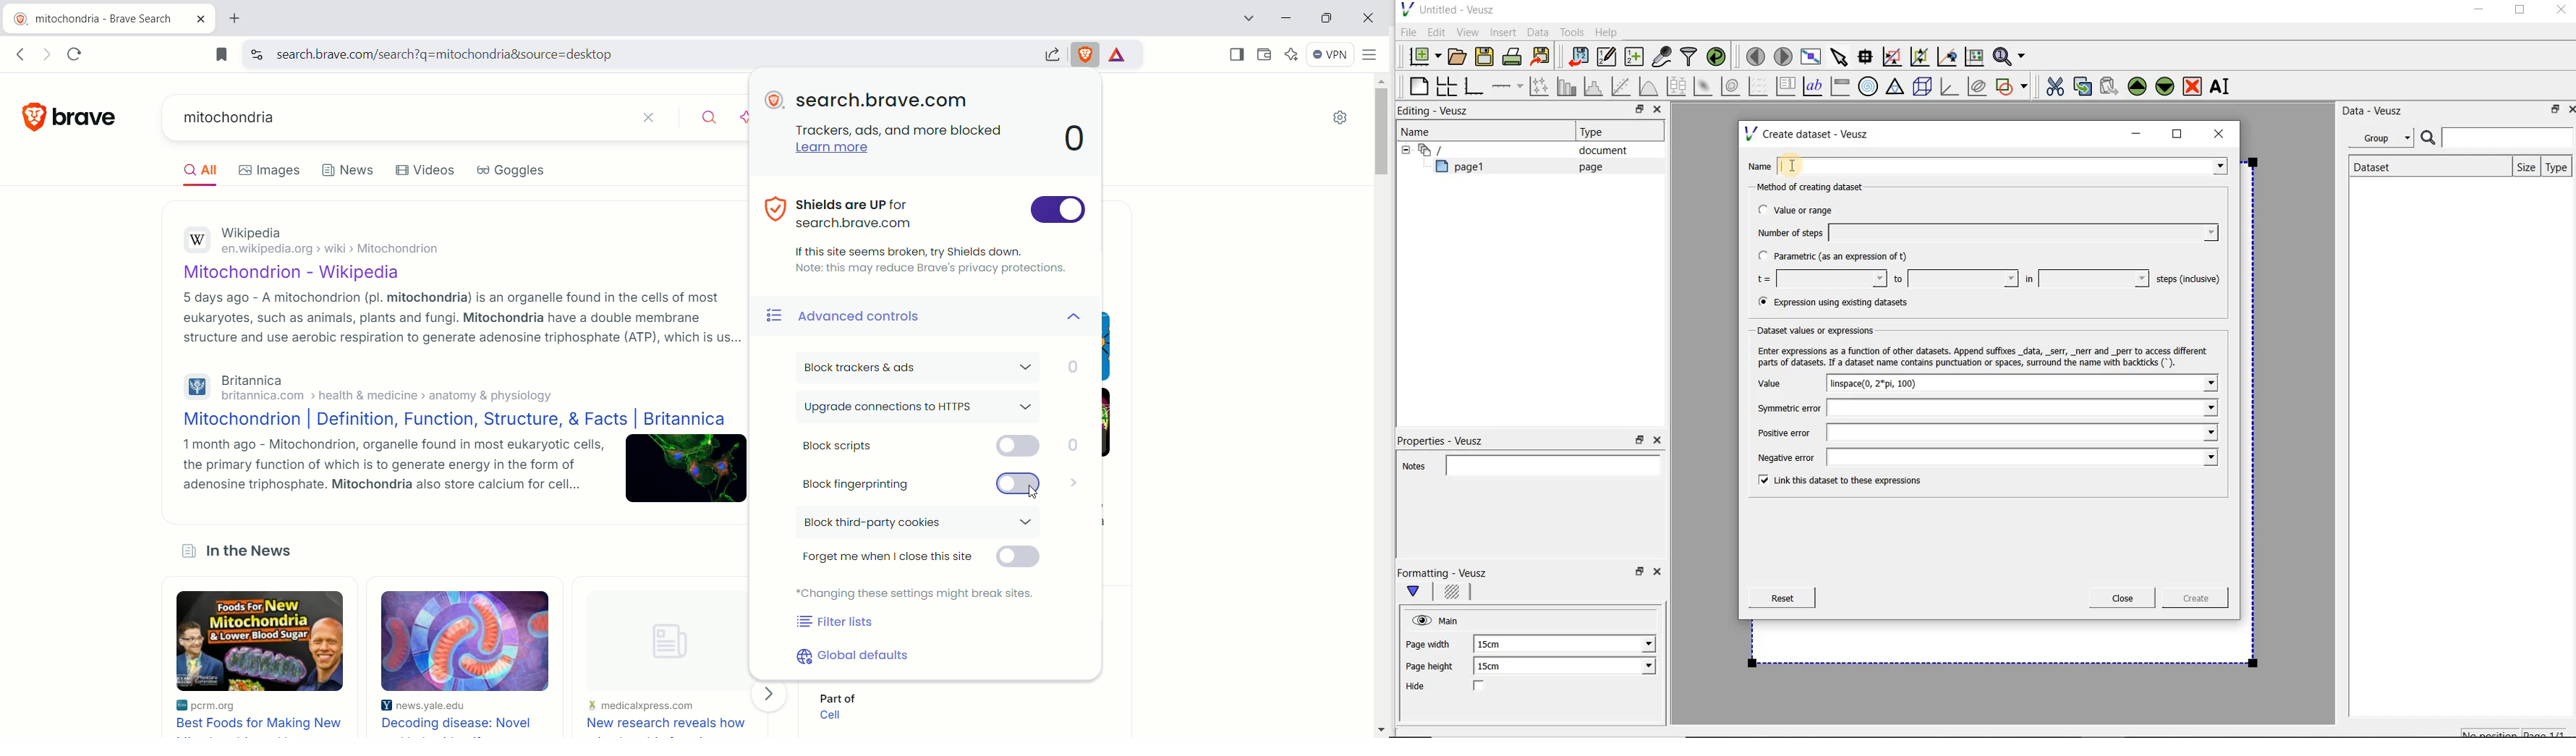  I want to click on block scripts, so click(944, 447).